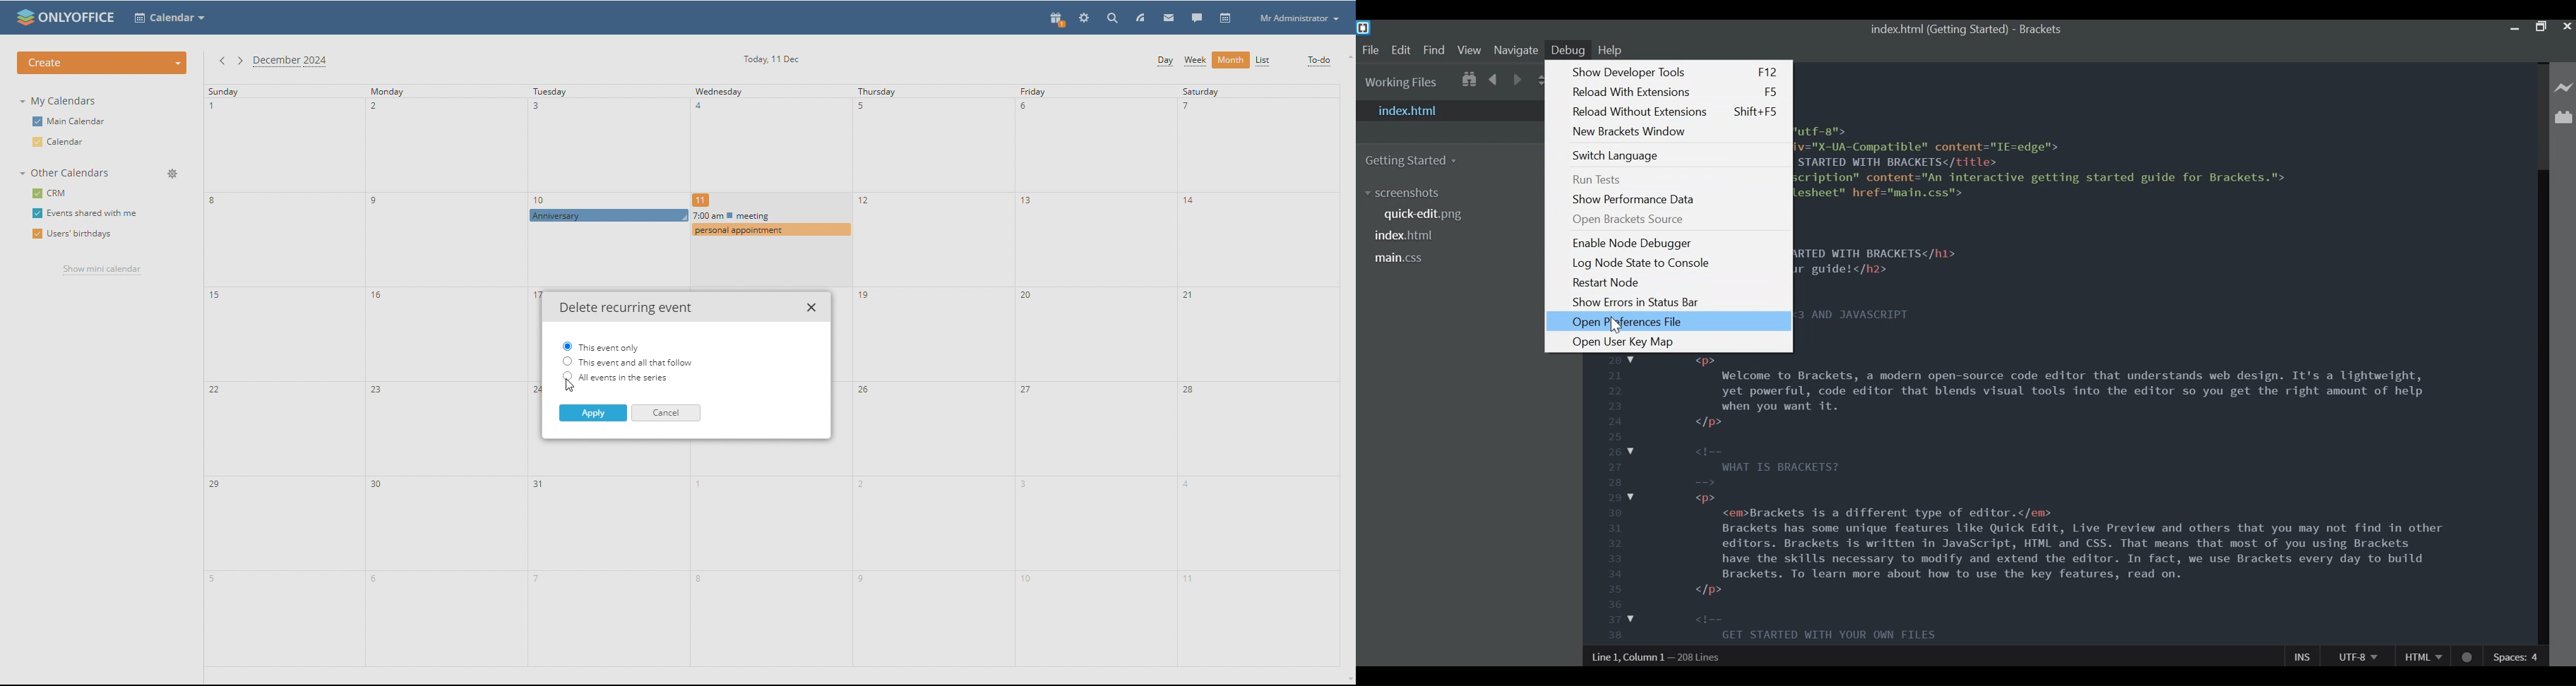 The image size is (2576, 700). Describe the element at coordinates (1624, 344) in the screenshot. I see `Open User Key Map` at that location.